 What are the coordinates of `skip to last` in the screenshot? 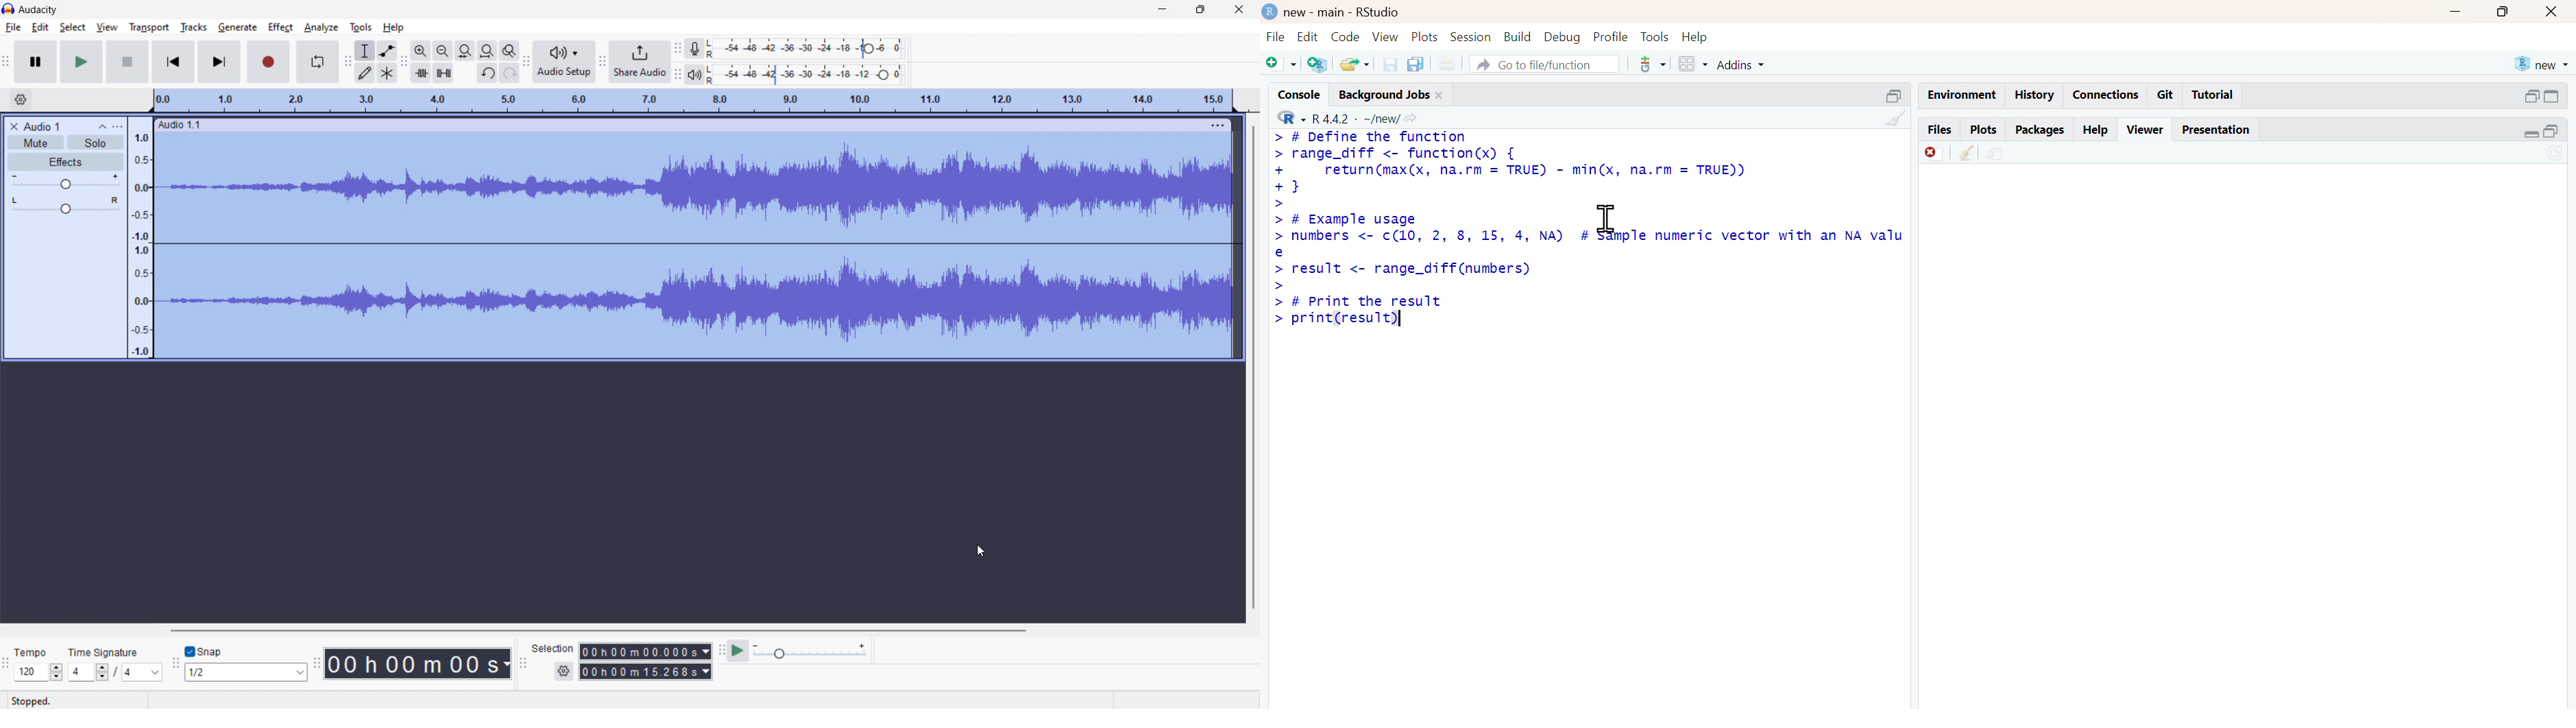 It's located at (220, 62).